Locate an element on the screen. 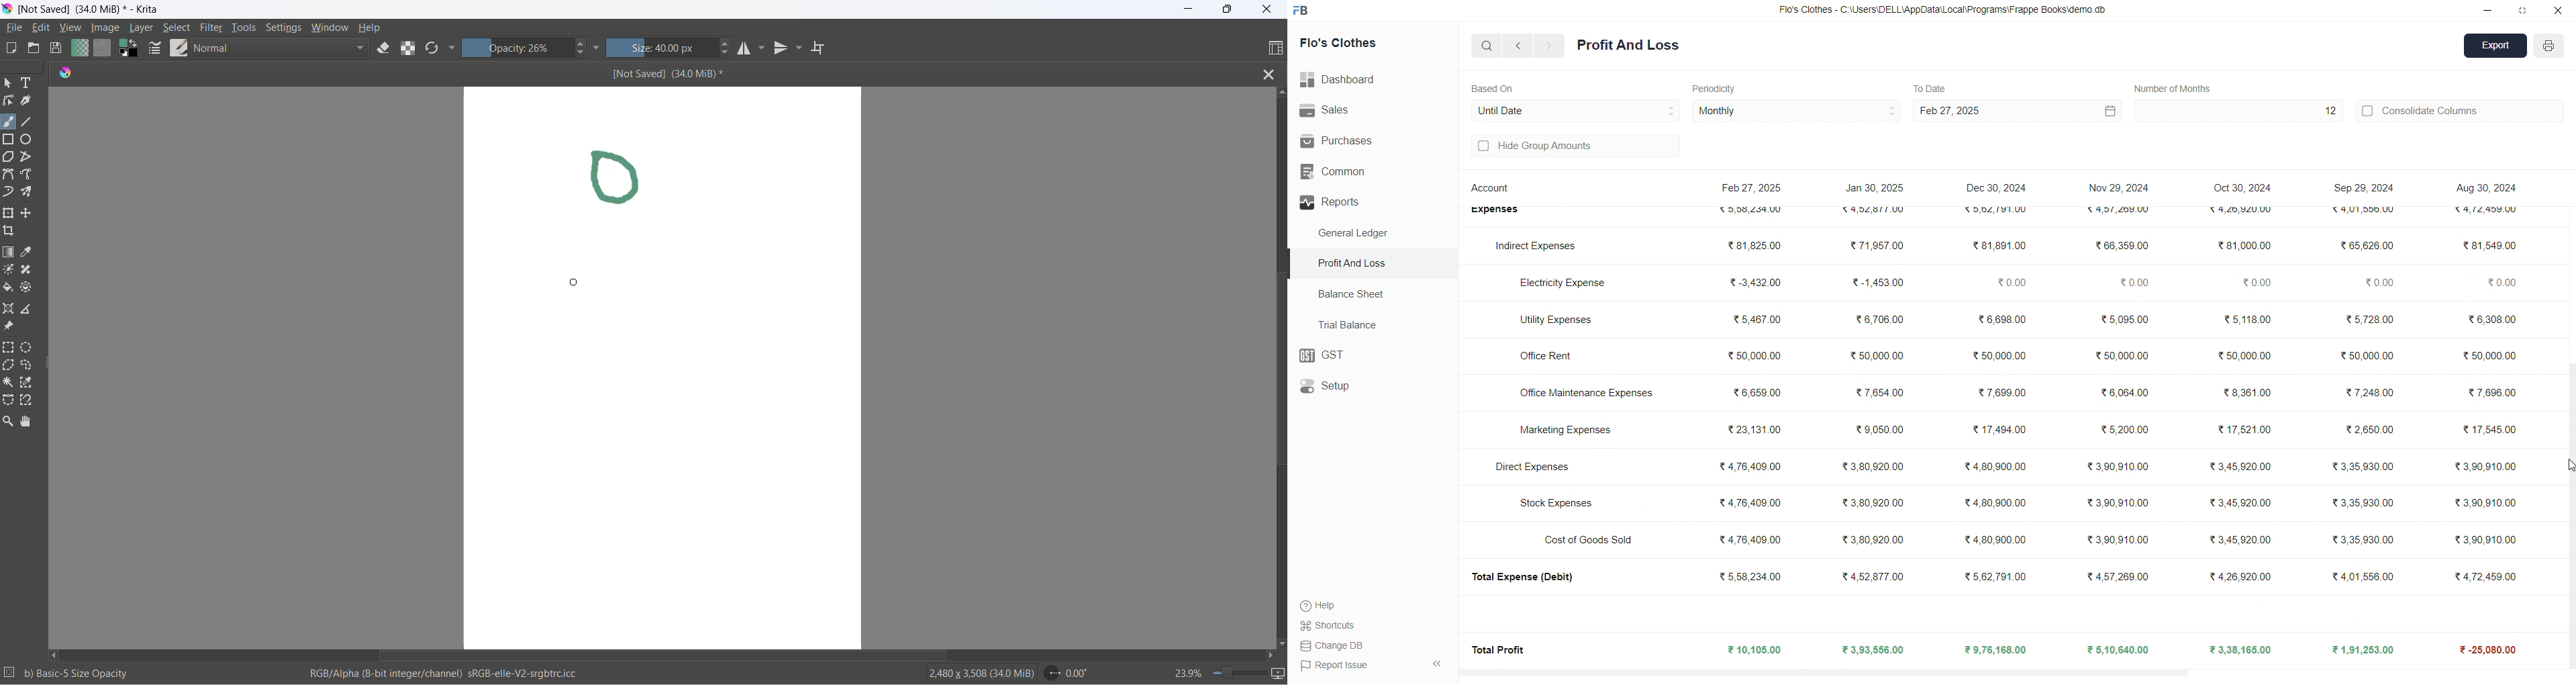 The height and width of the screenshot is (700, 2576). ₹ 7,654.00 is located at coordinates (1879, 394).